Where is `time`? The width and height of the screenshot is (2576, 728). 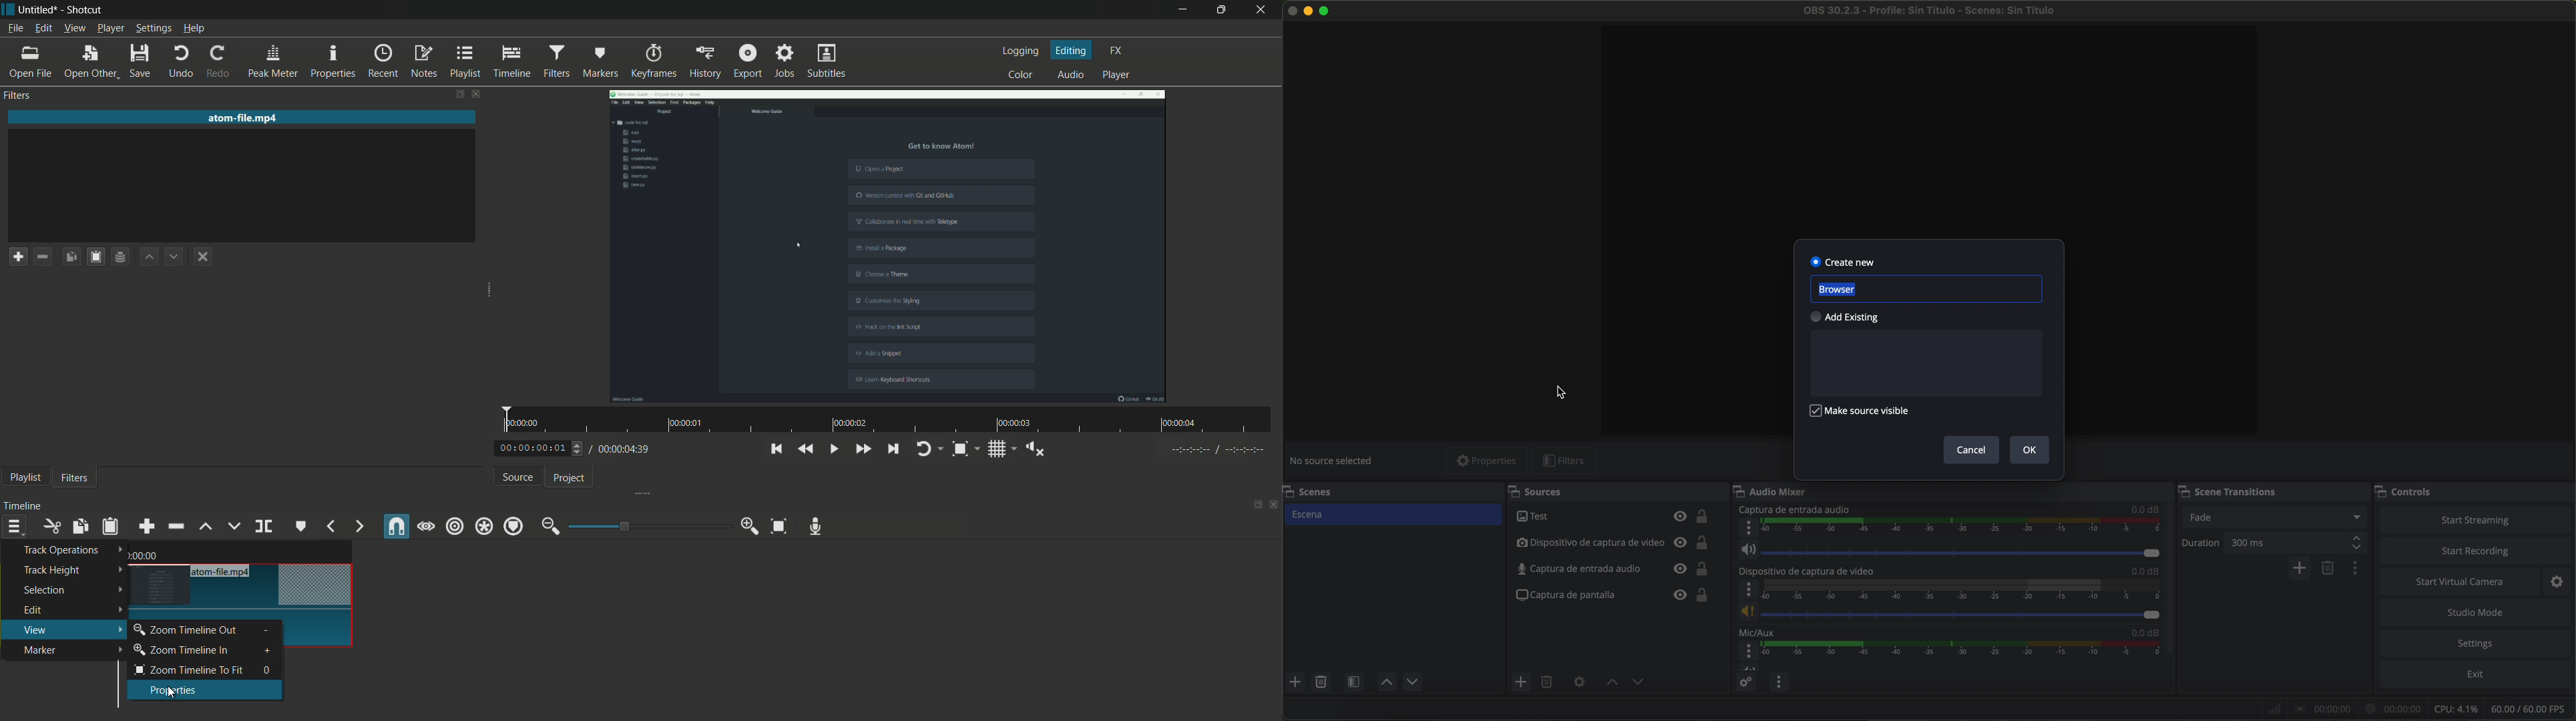
time is located at coordinates (145, 555).